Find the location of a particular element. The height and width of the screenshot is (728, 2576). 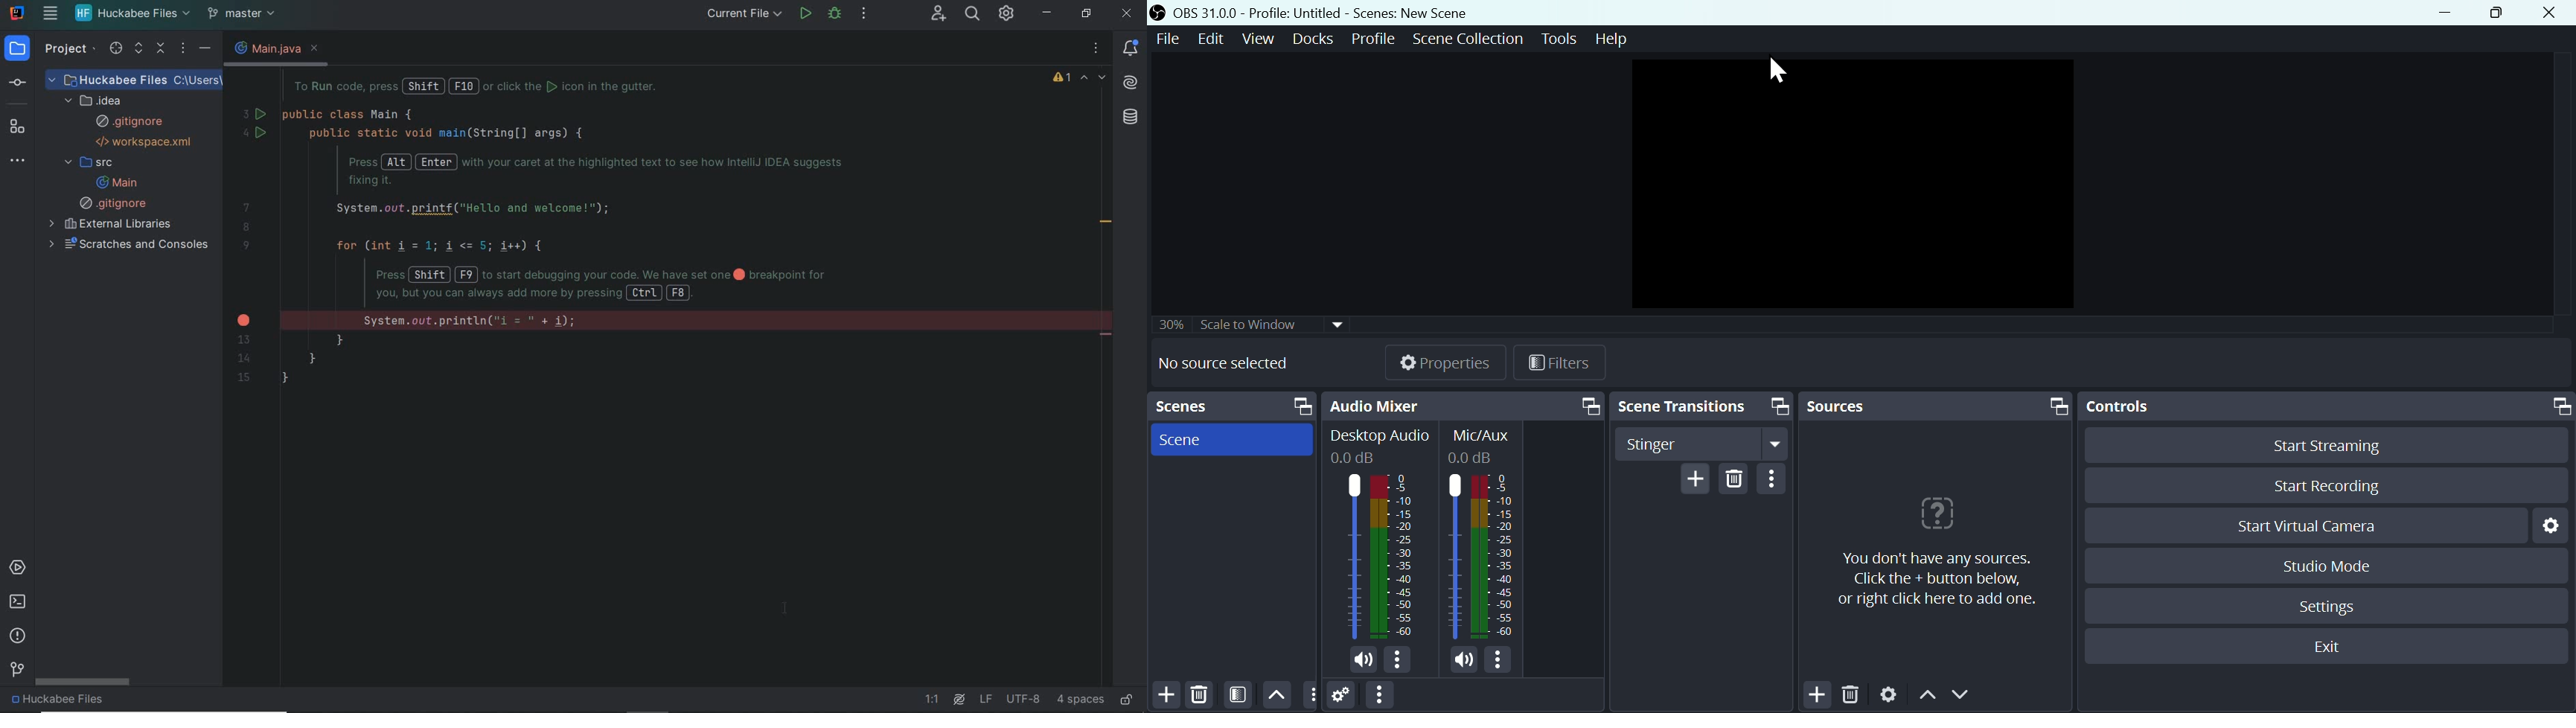

Settings is located at coordinates (2333, 604).